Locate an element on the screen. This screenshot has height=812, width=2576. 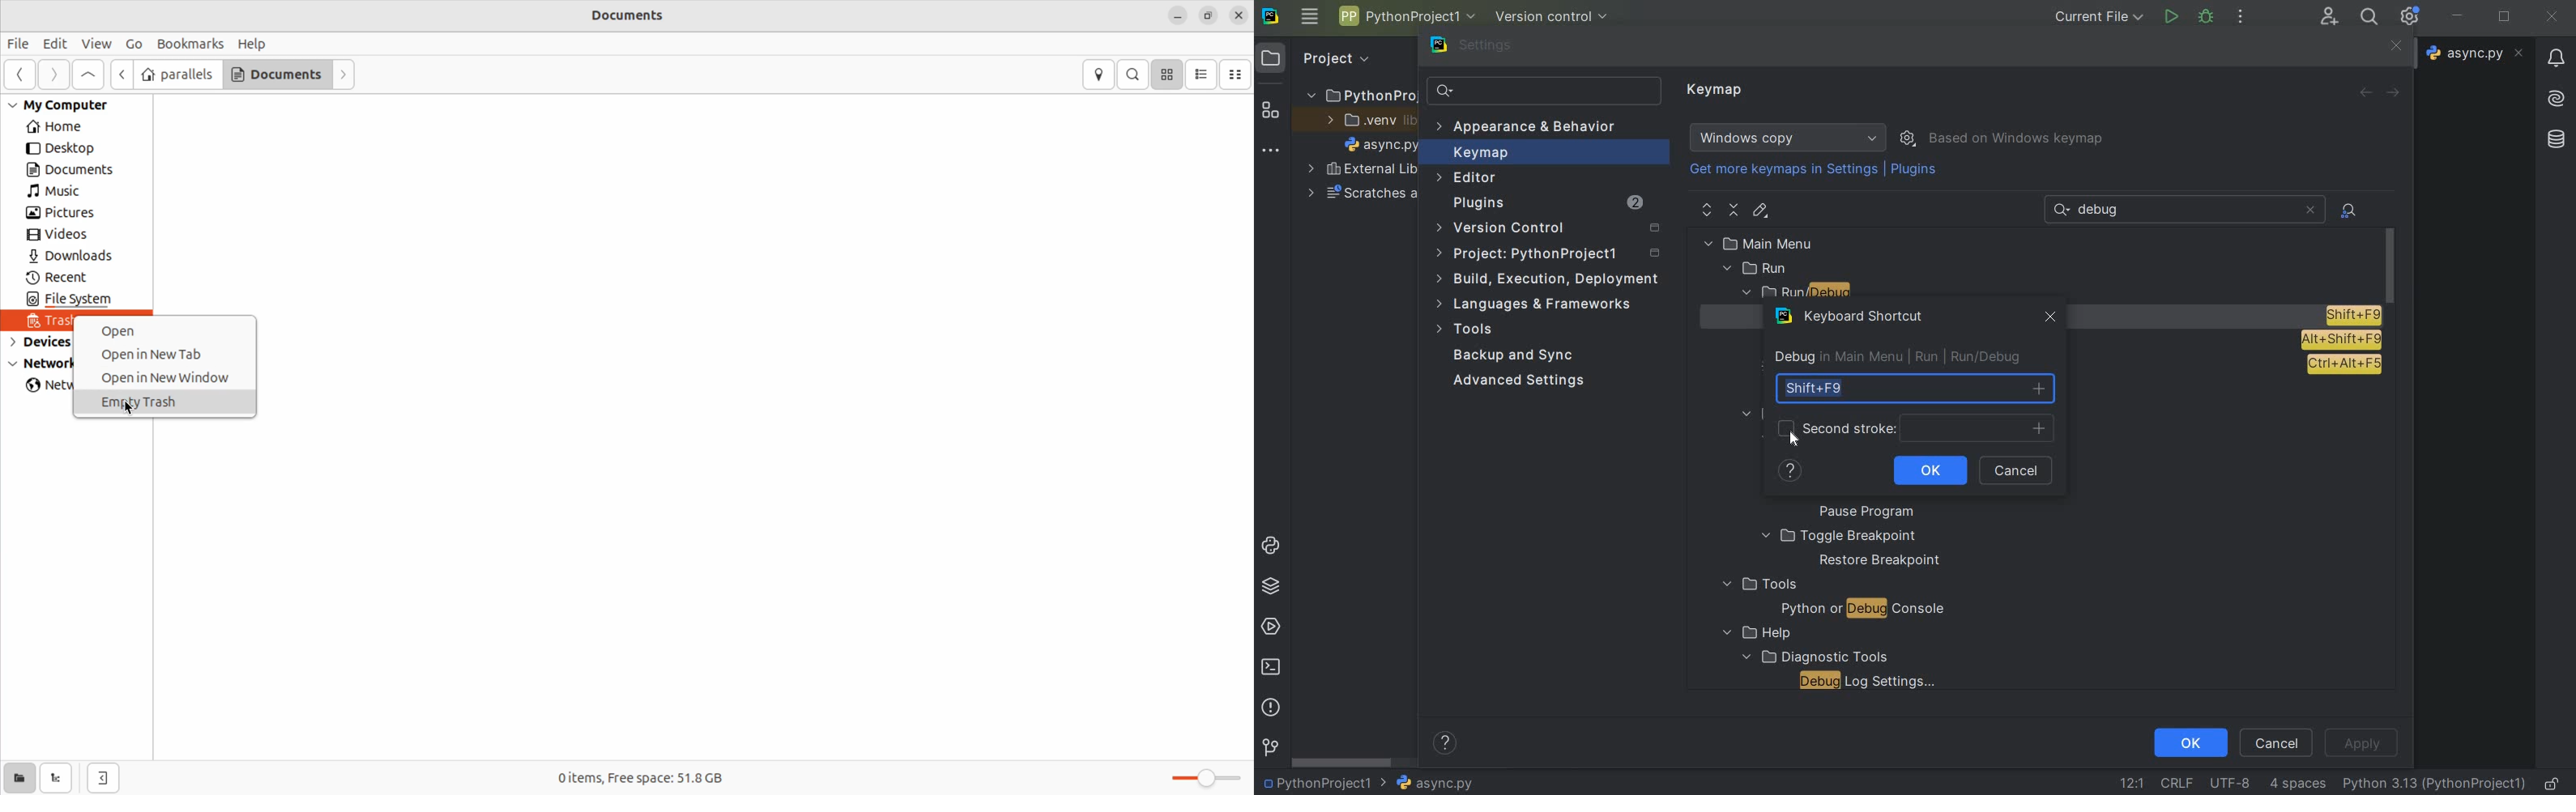
icon view is located at coordinates (1169, 75).